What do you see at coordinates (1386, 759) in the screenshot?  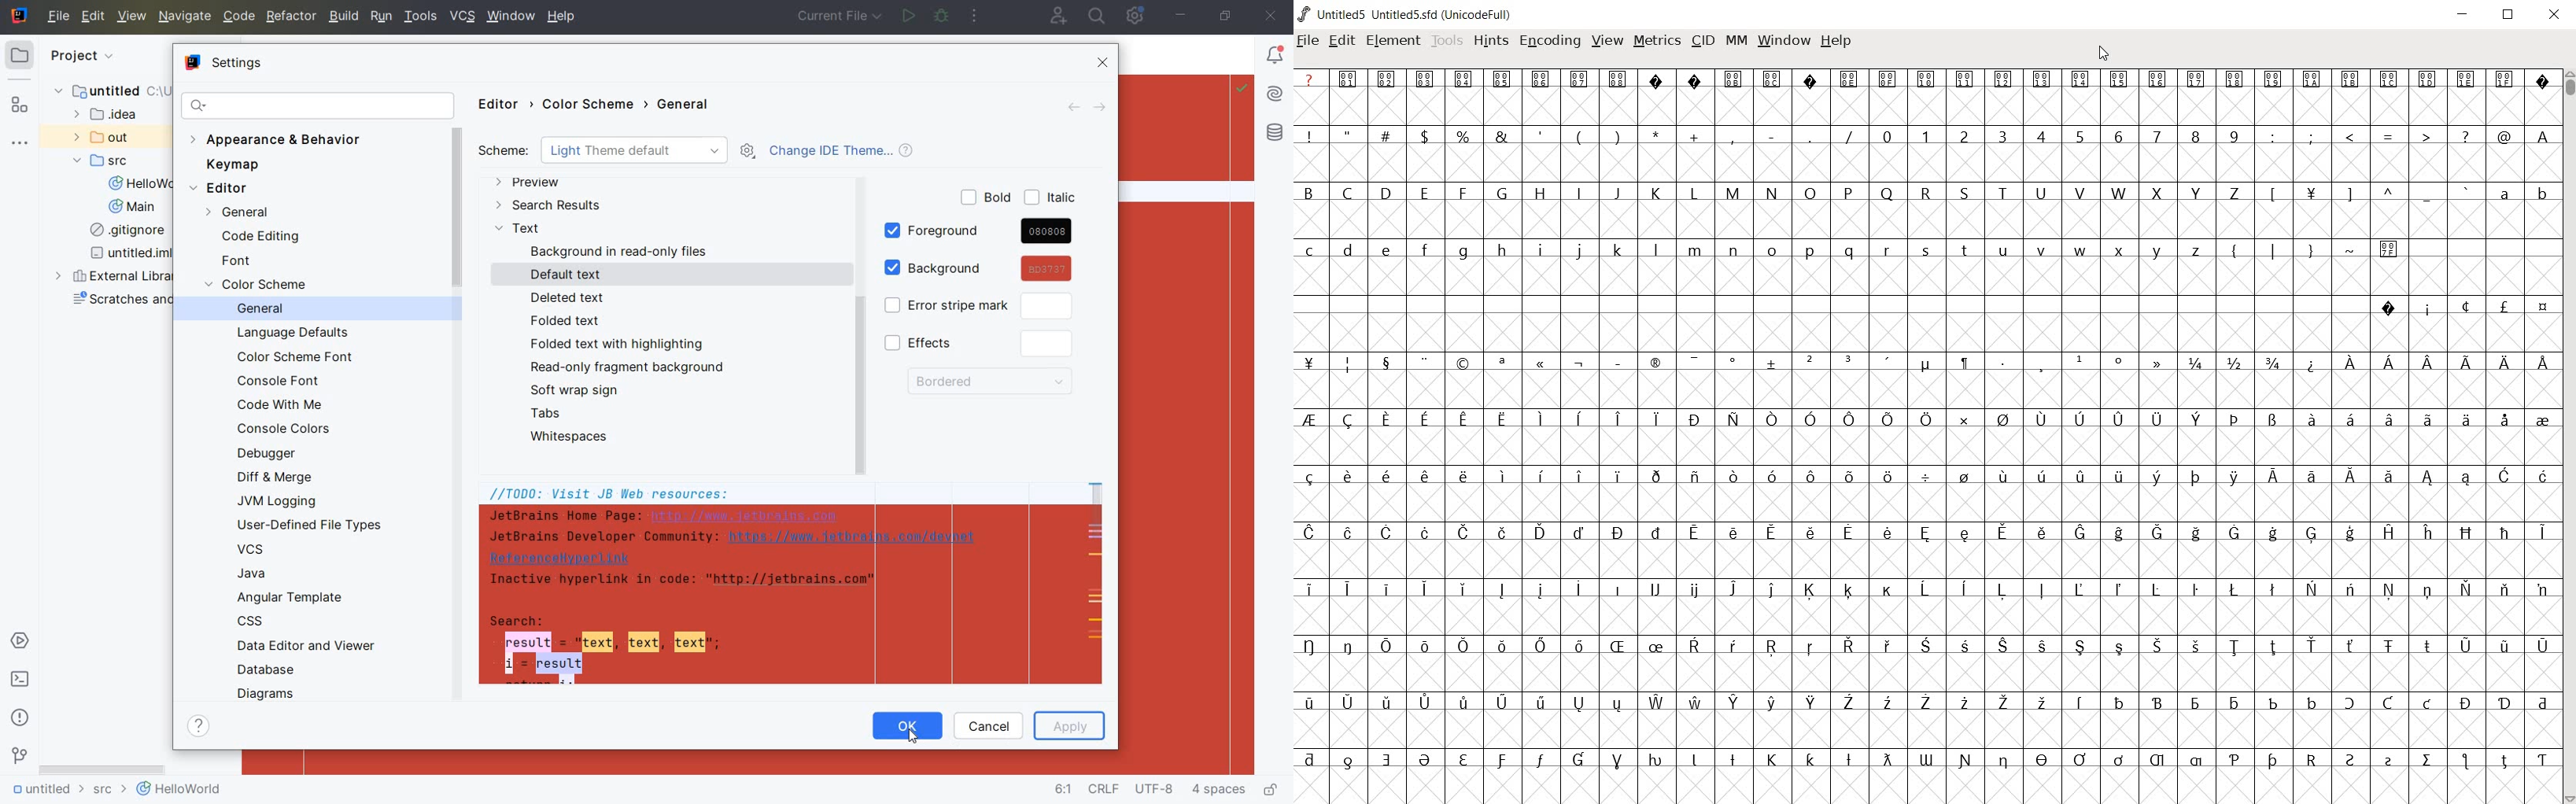 I see `Symbol` at bounding box center [1386, 759].